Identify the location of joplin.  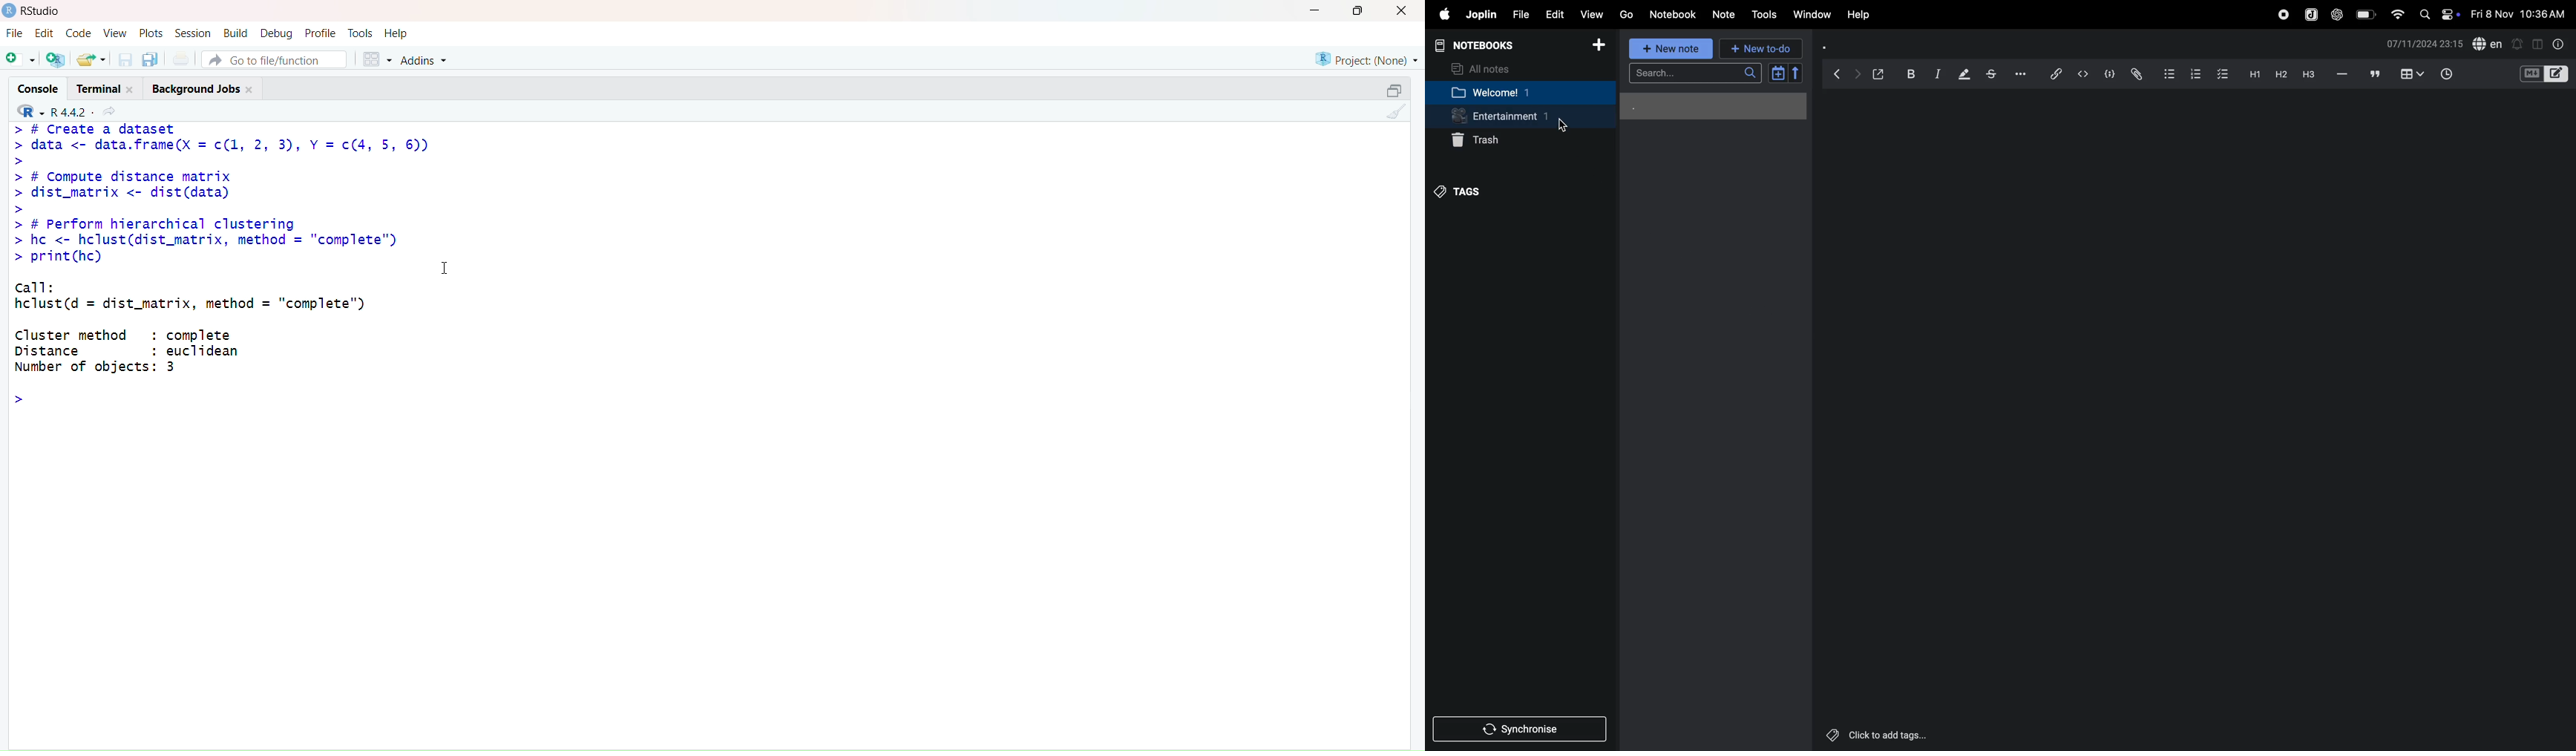
(2311, 14).